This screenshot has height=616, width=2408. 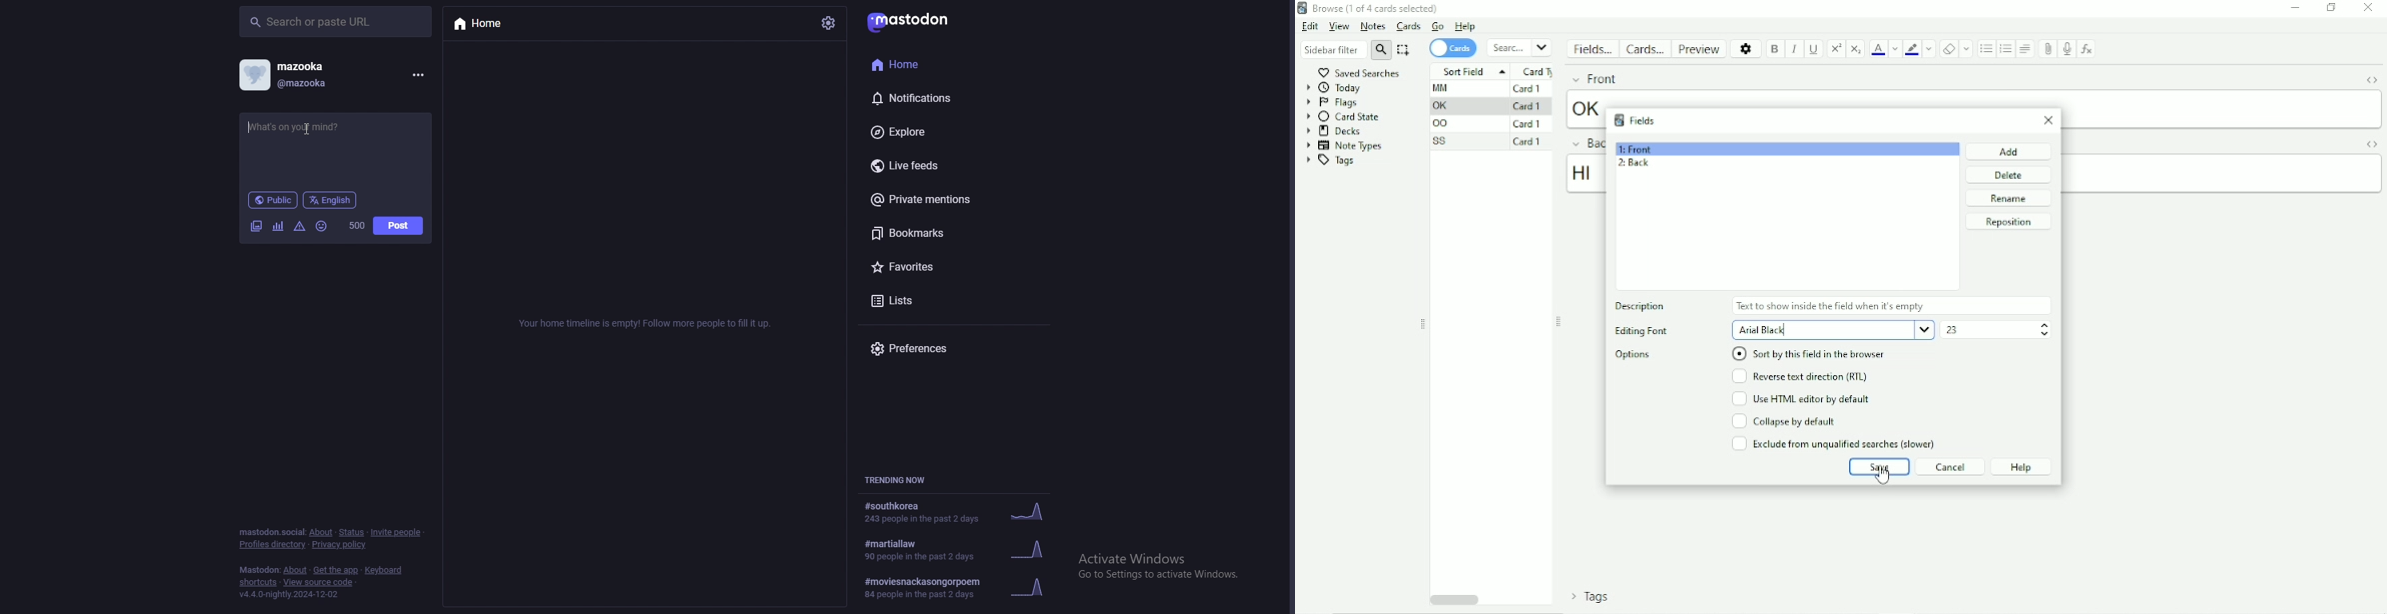 I want to click on Today, so click(x=1336, y=88).